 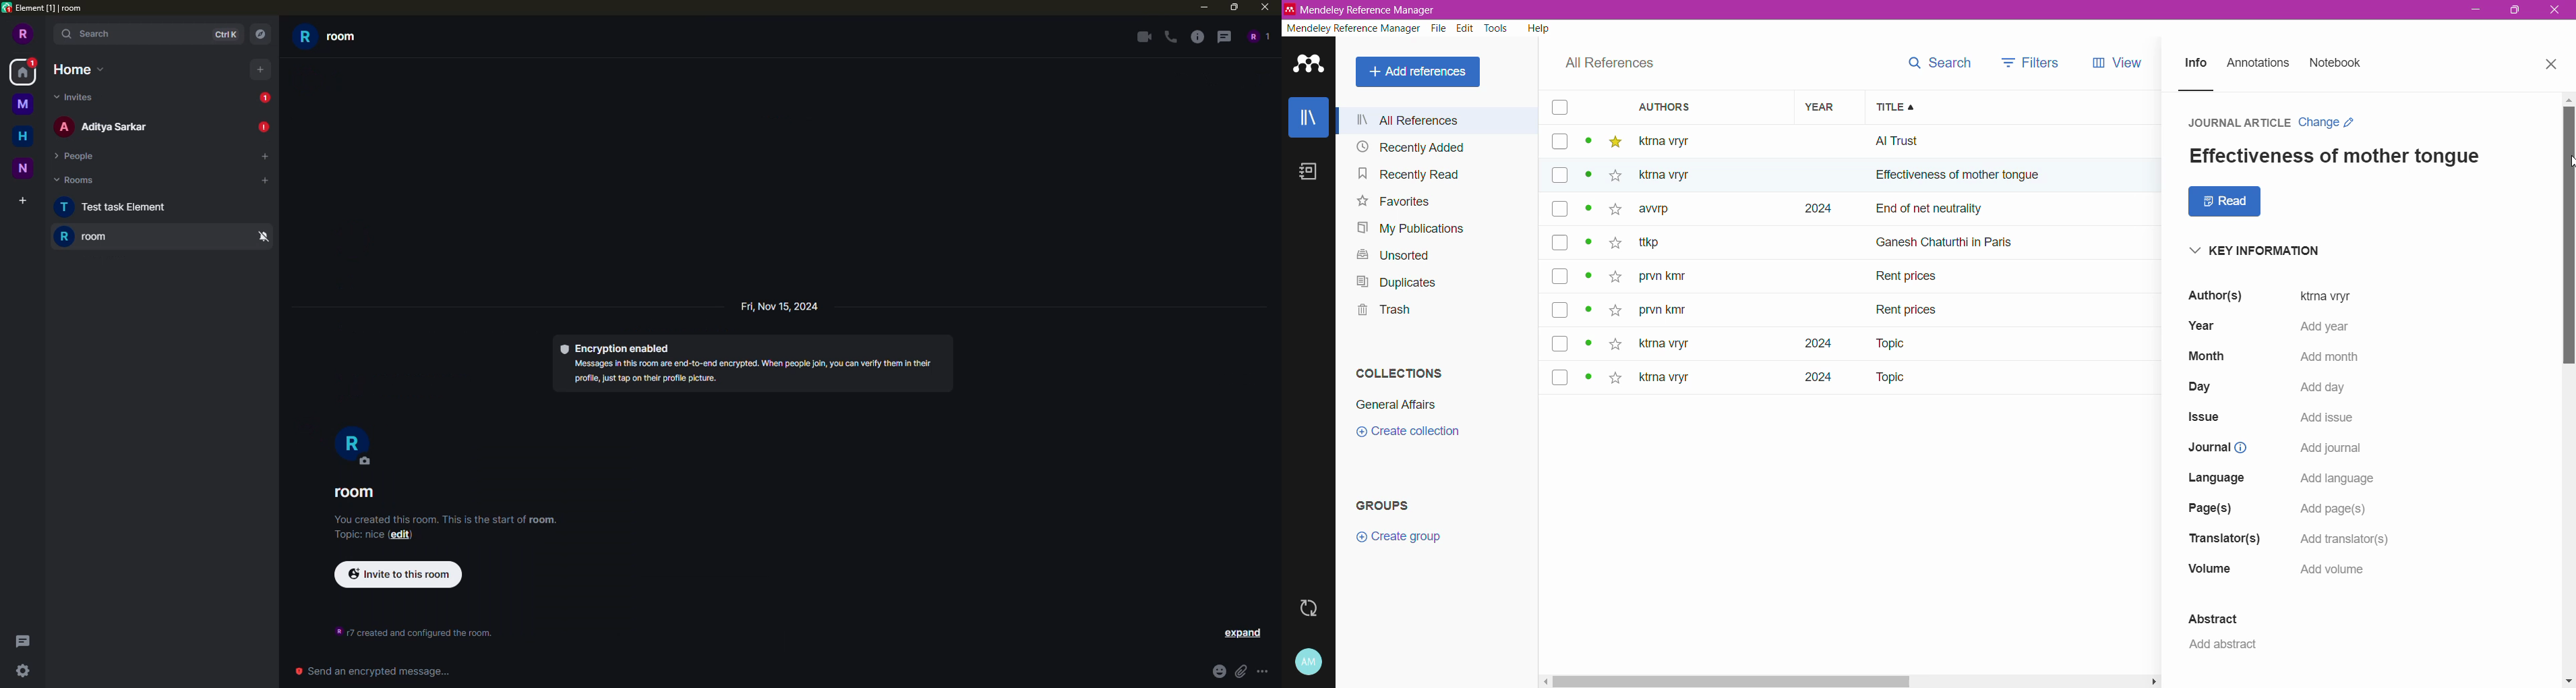 I want to click on Click to add abstract, so click(x=2219, y=646).